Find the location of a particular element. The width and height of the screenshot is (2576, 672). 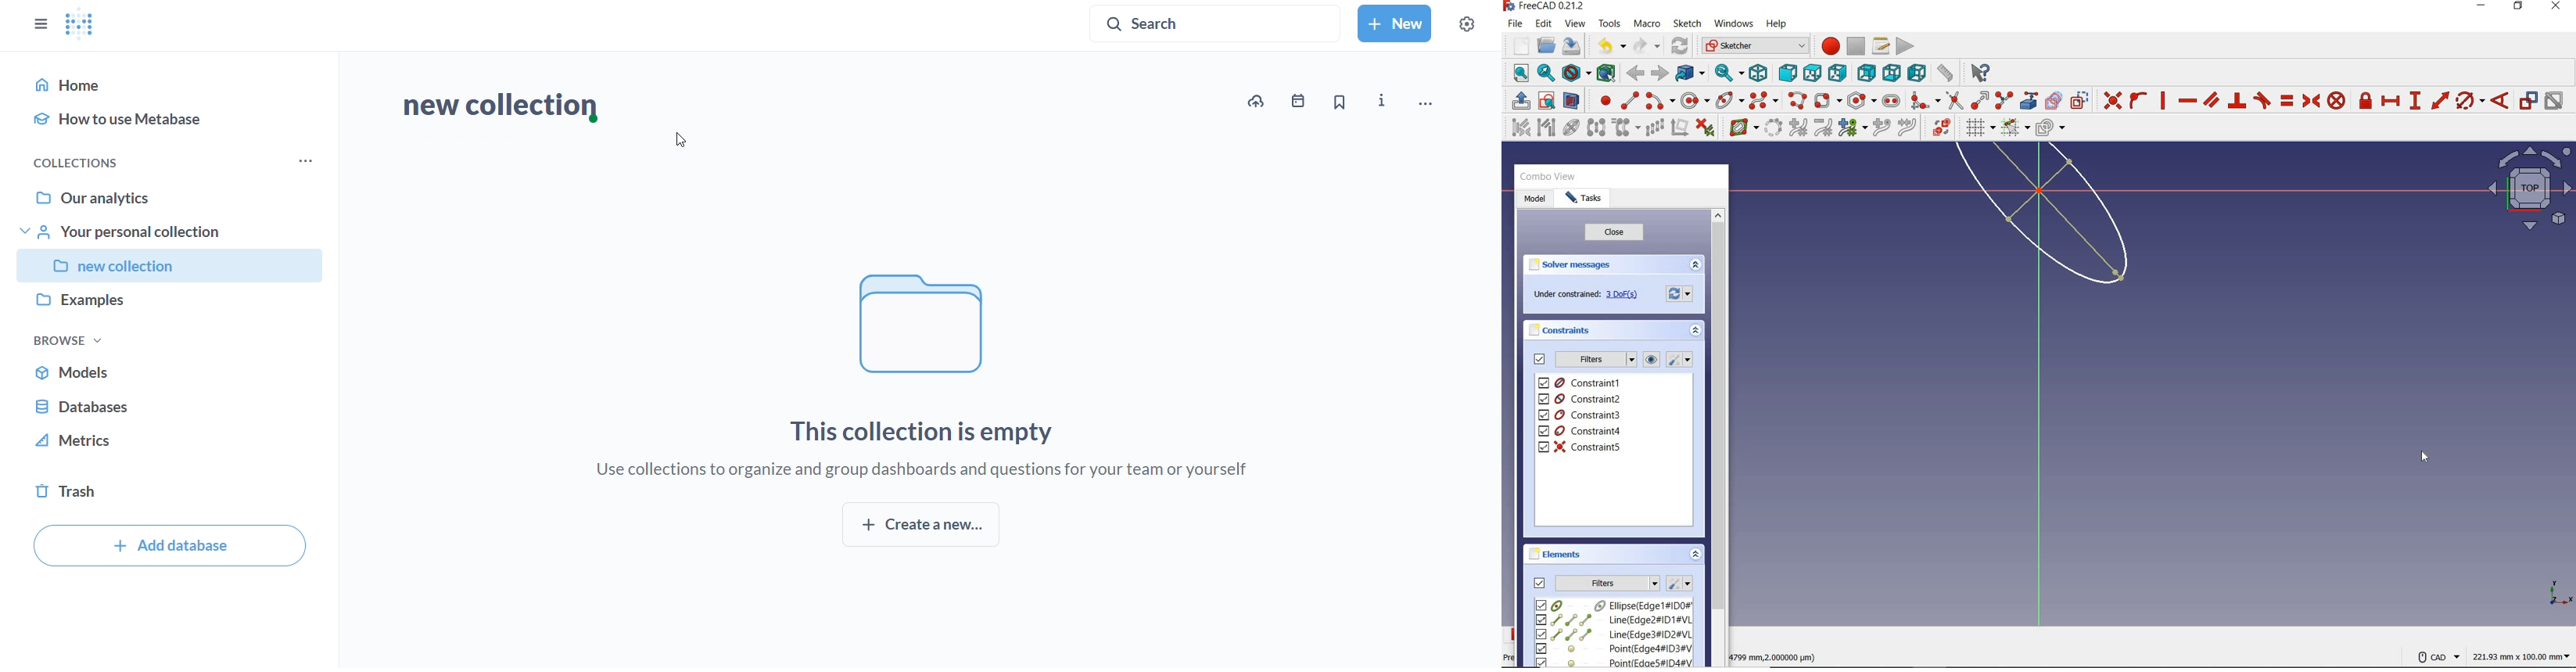

split edge is located at coordinates (2004, 100).